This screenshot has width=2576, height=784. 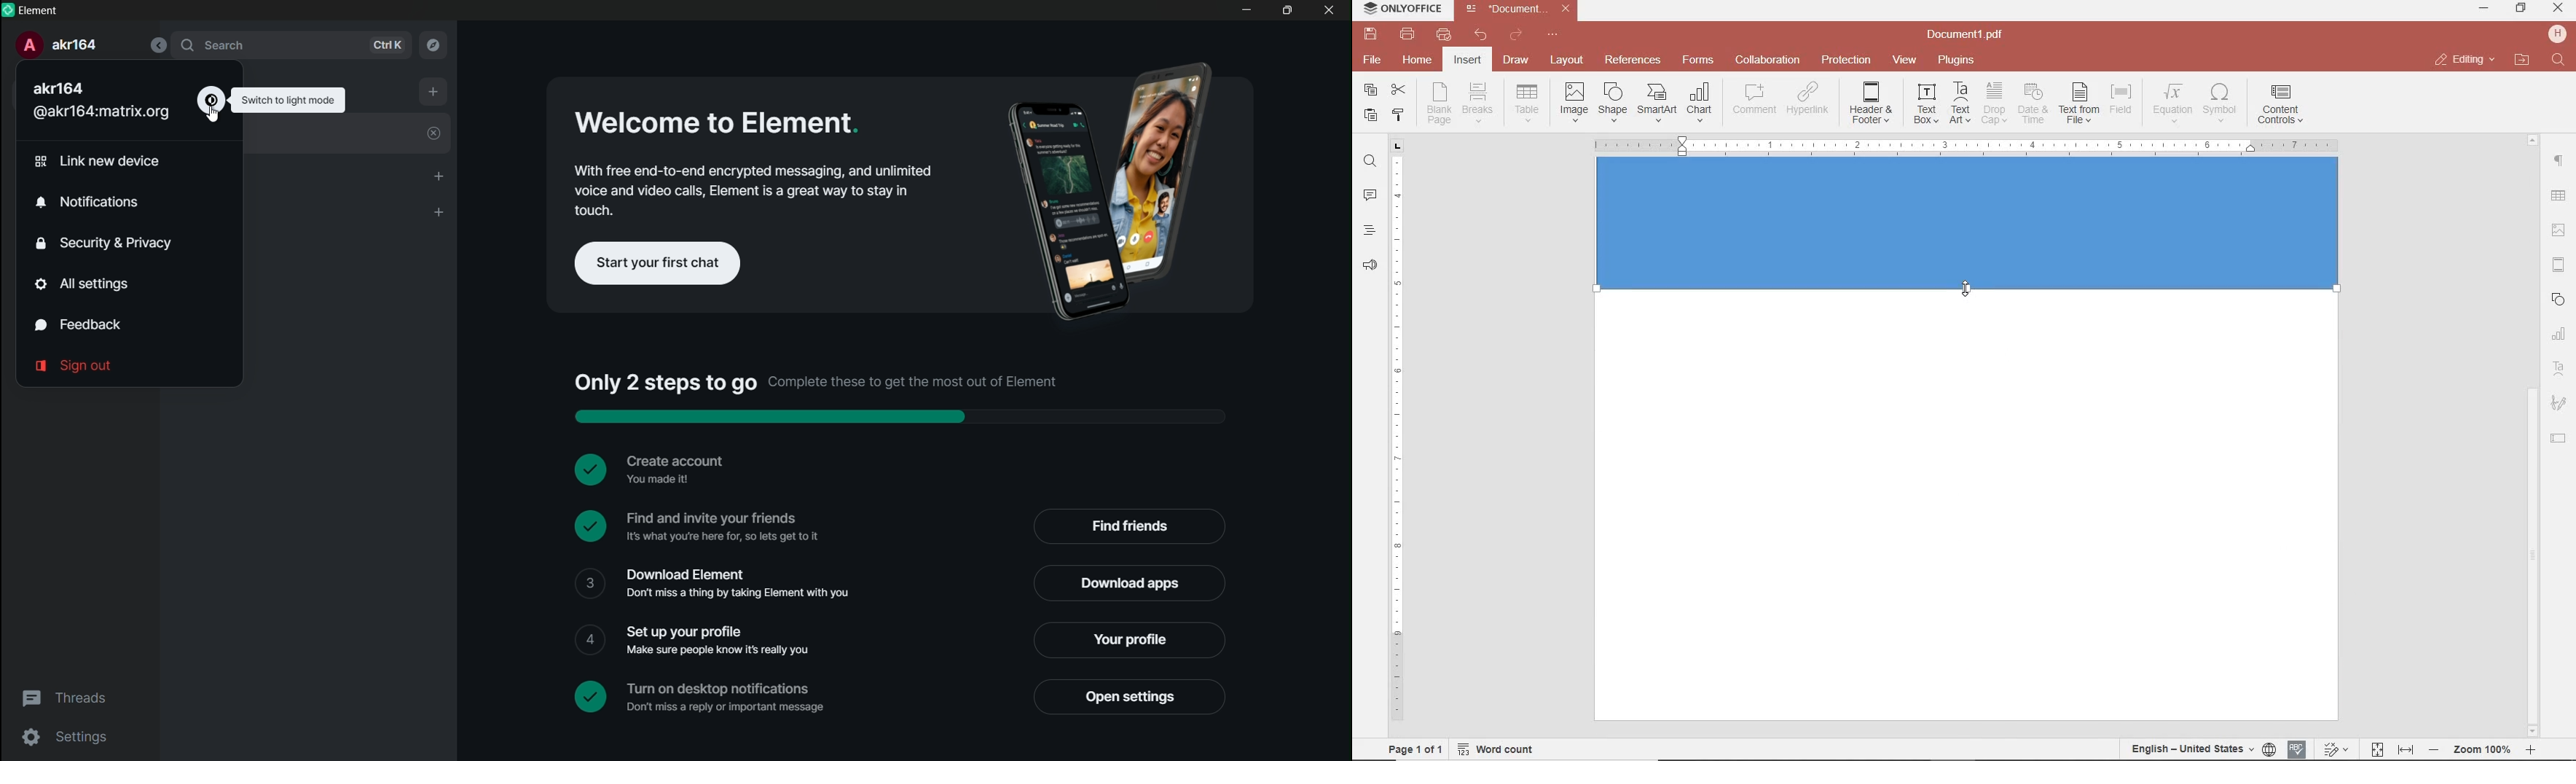 What do you see at coordinates (722, 638) in the screenshot?
I see `Set up your profile make sure people know its really you` at bounding box center [722, 638].